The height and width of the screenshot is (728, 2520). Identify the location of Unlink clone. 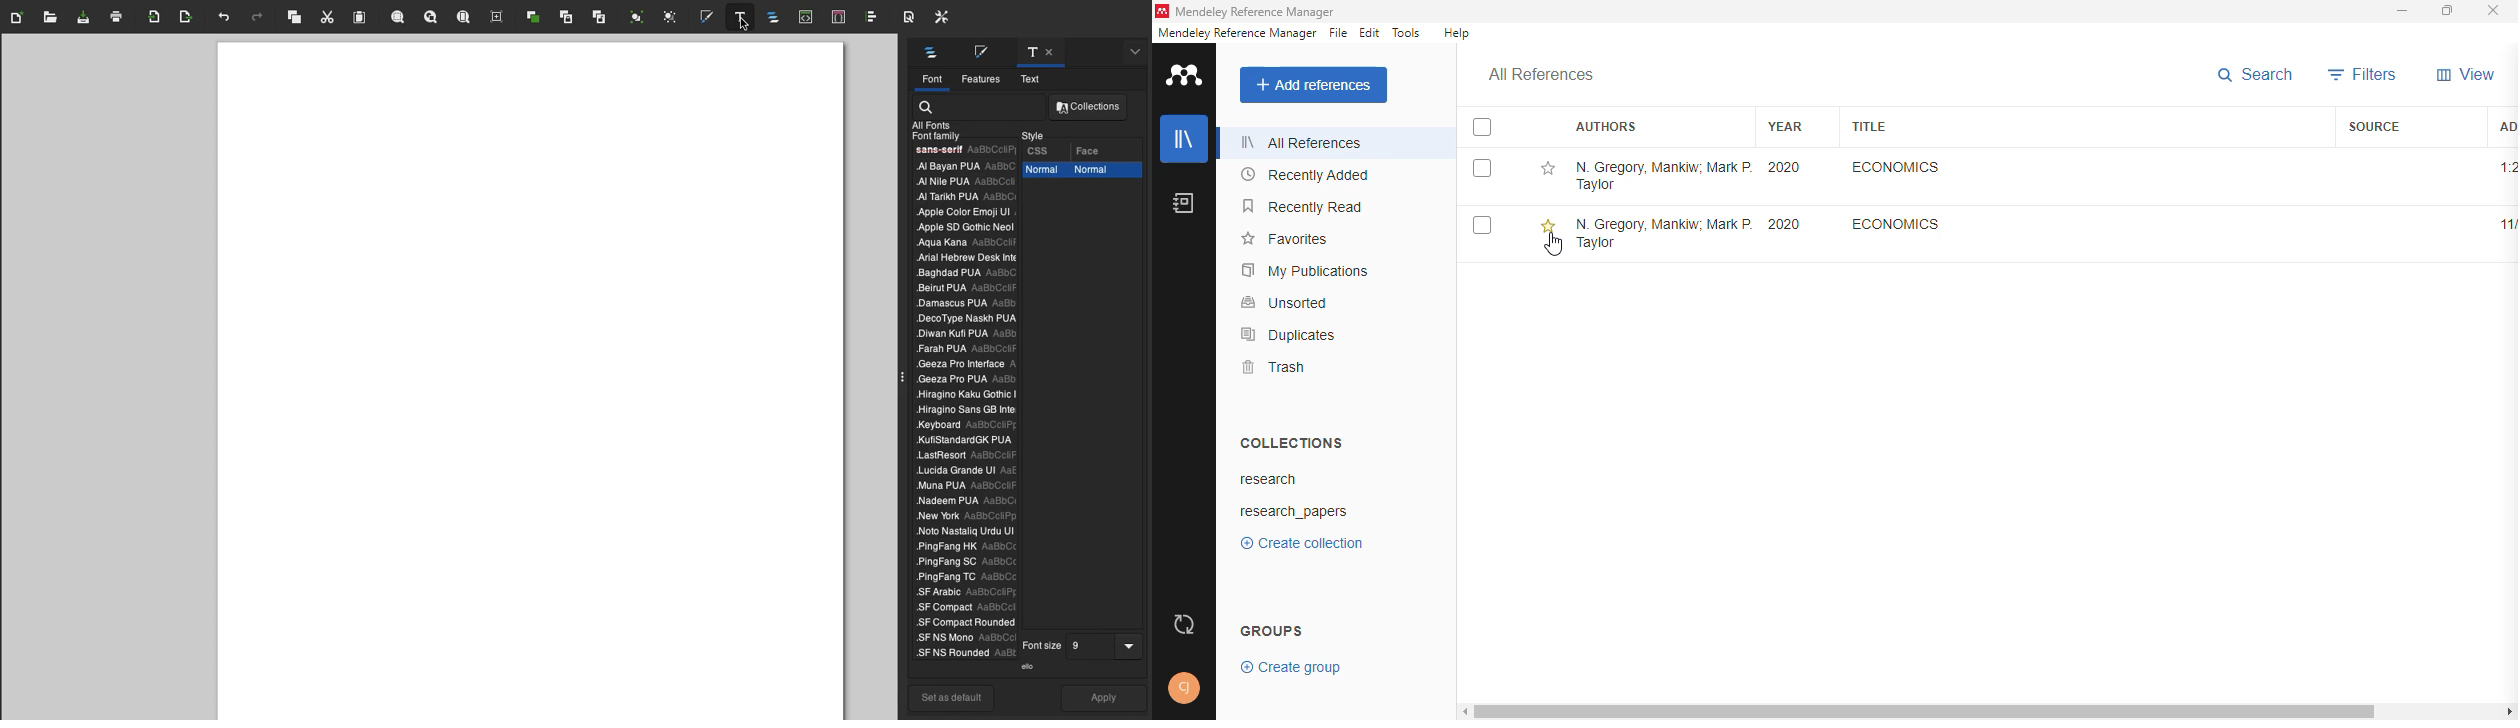
(599, 21).